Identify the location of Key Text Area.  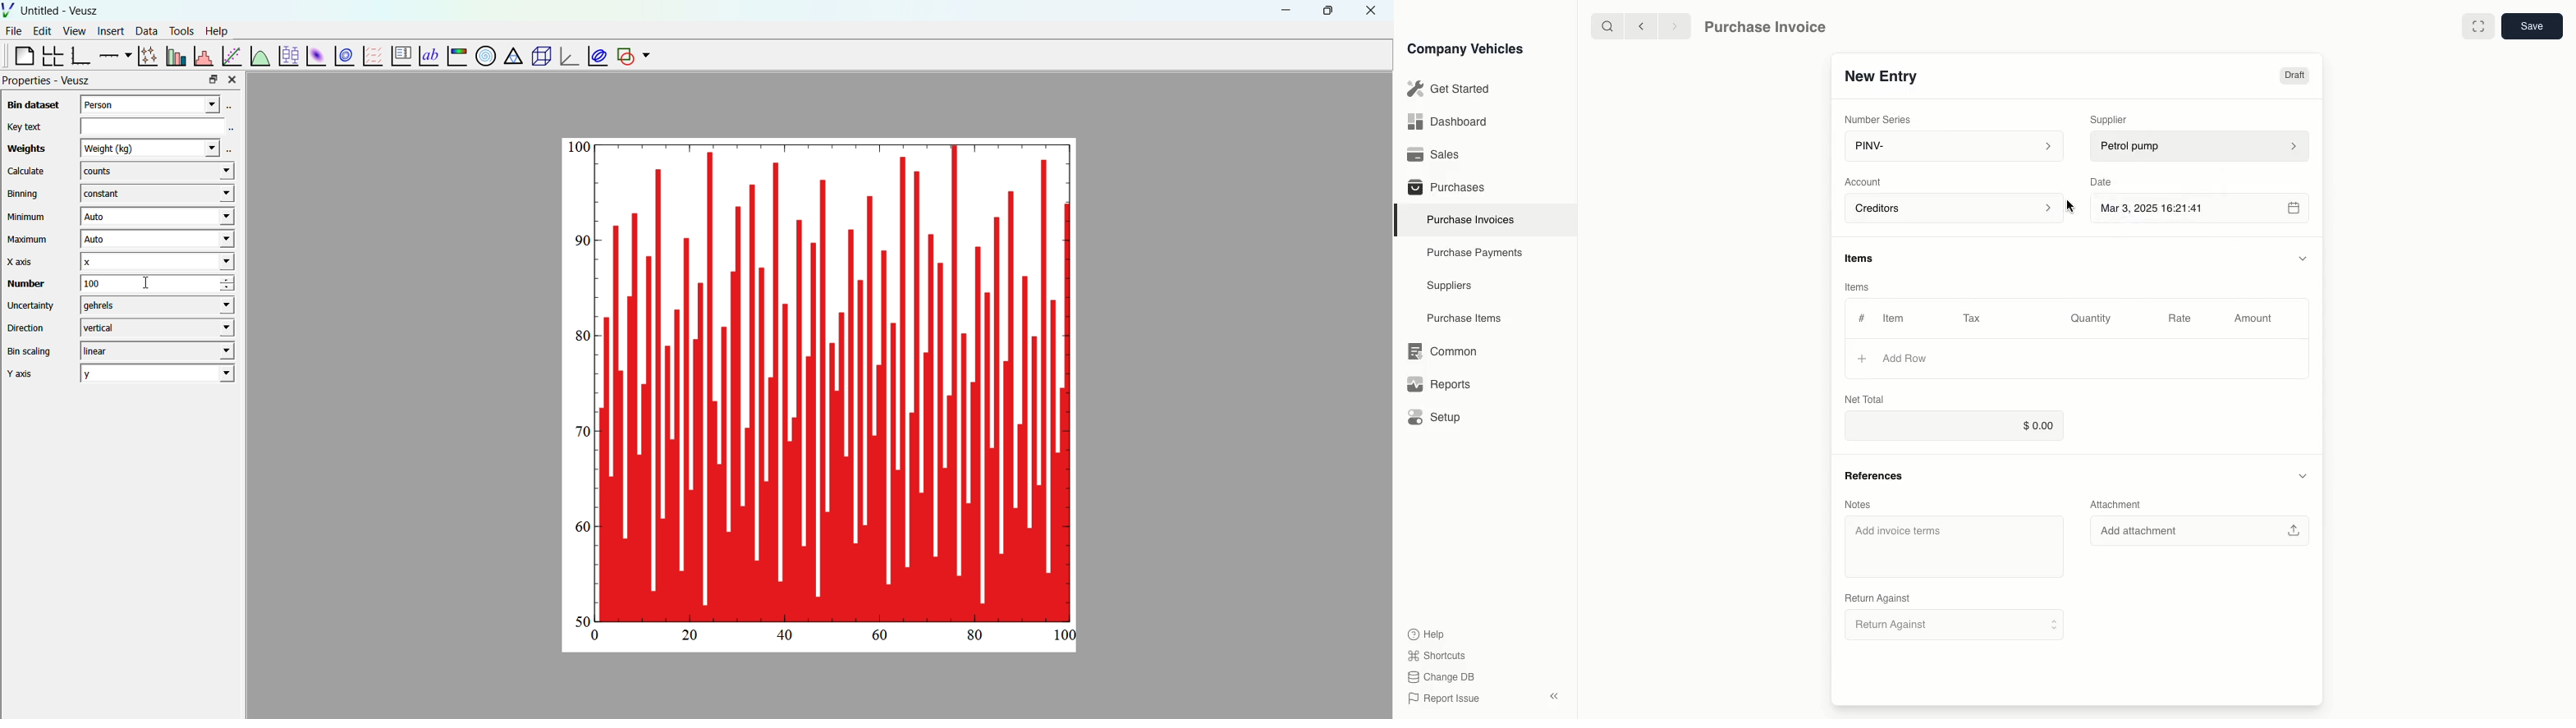
(161, 125).